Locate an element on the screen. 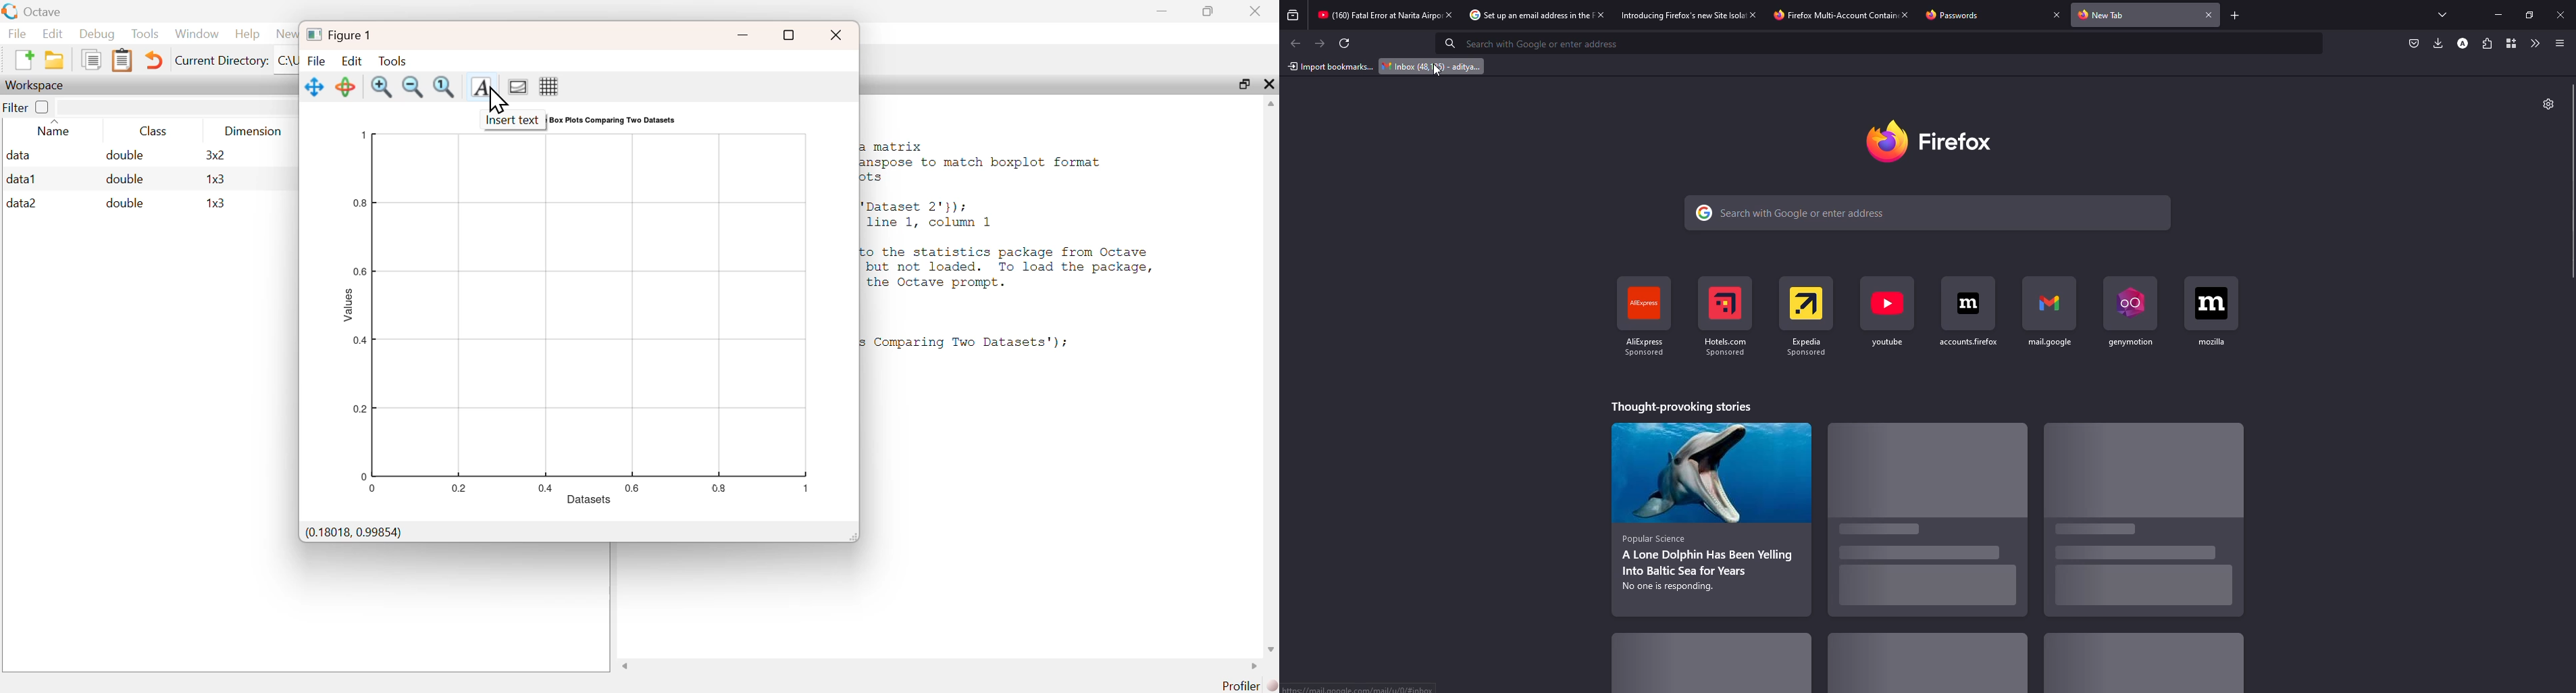  full screen is located at coordinates (789, 34).